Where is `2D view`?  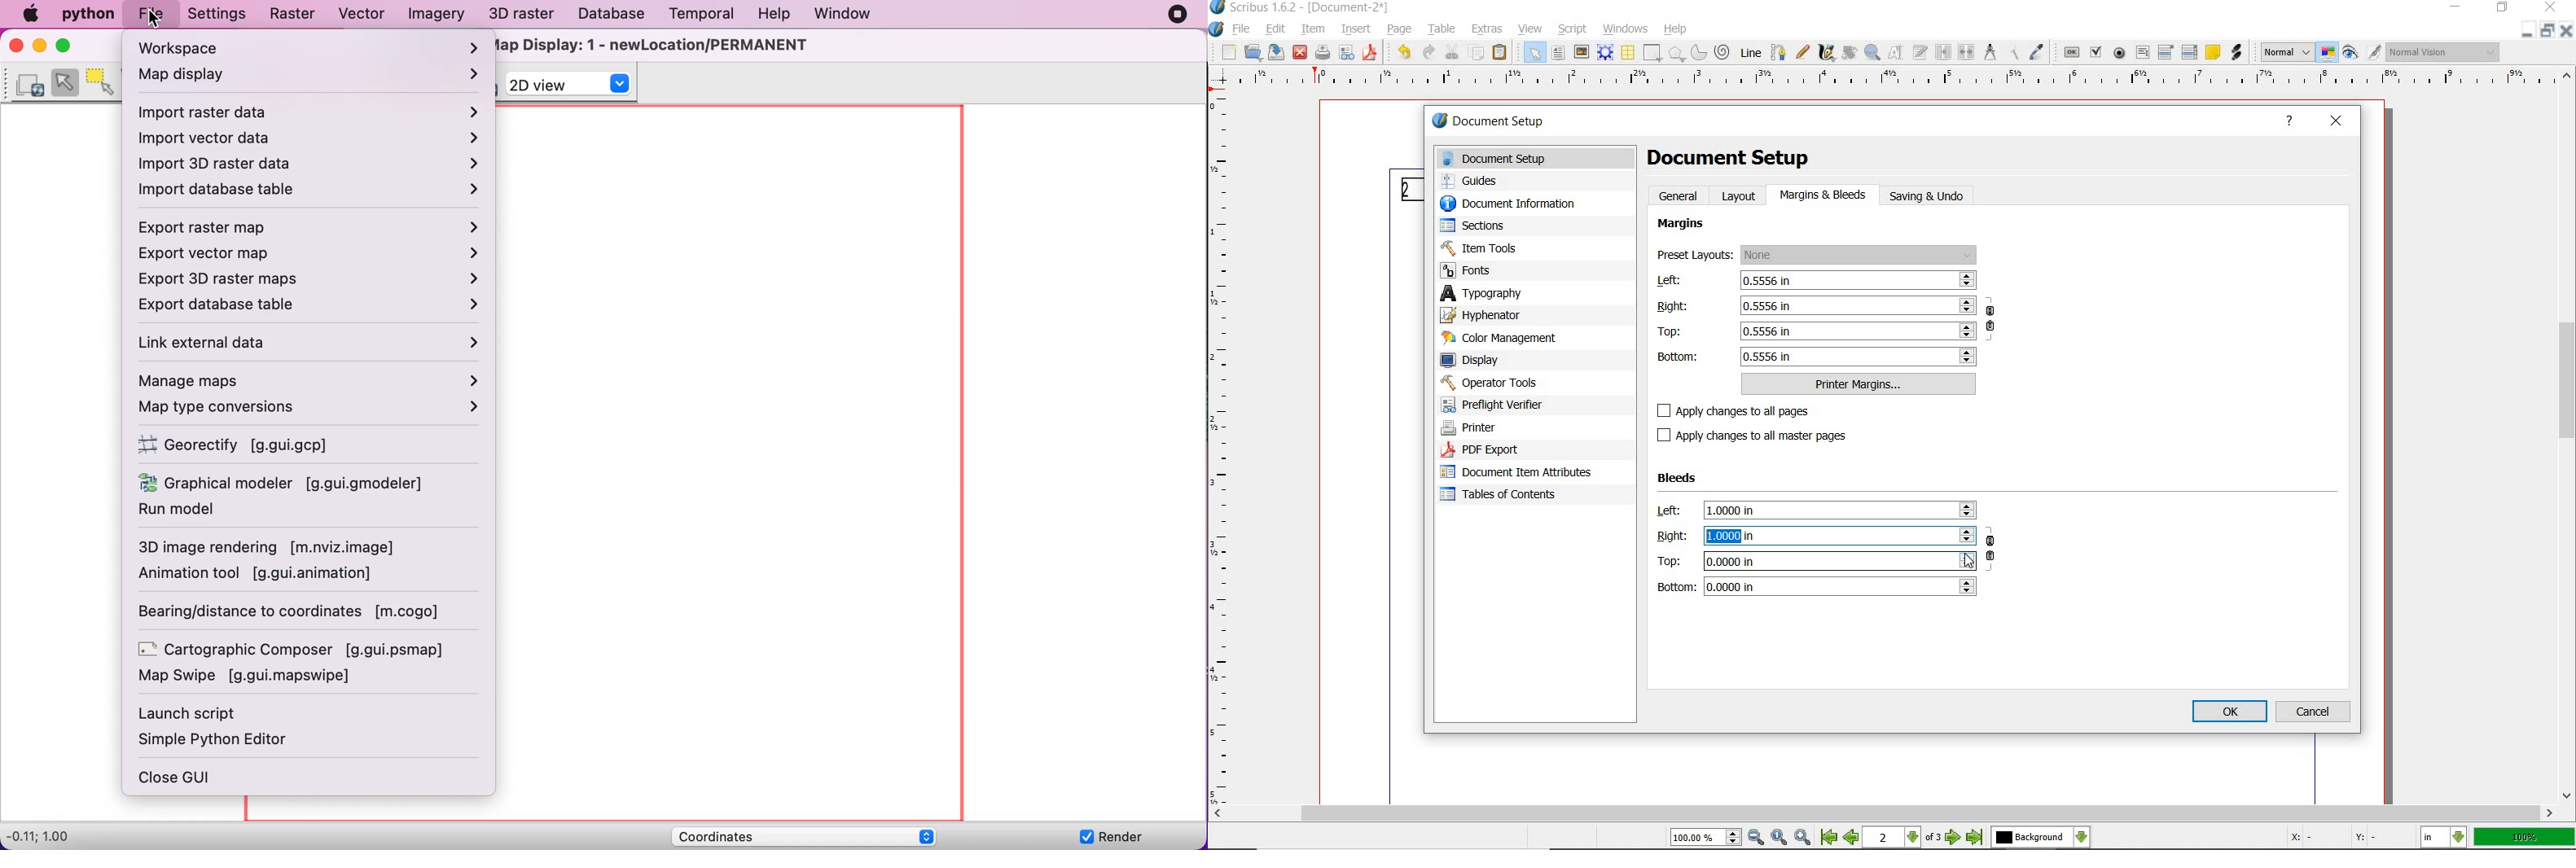
2D view is located at coordinates (572, 85).